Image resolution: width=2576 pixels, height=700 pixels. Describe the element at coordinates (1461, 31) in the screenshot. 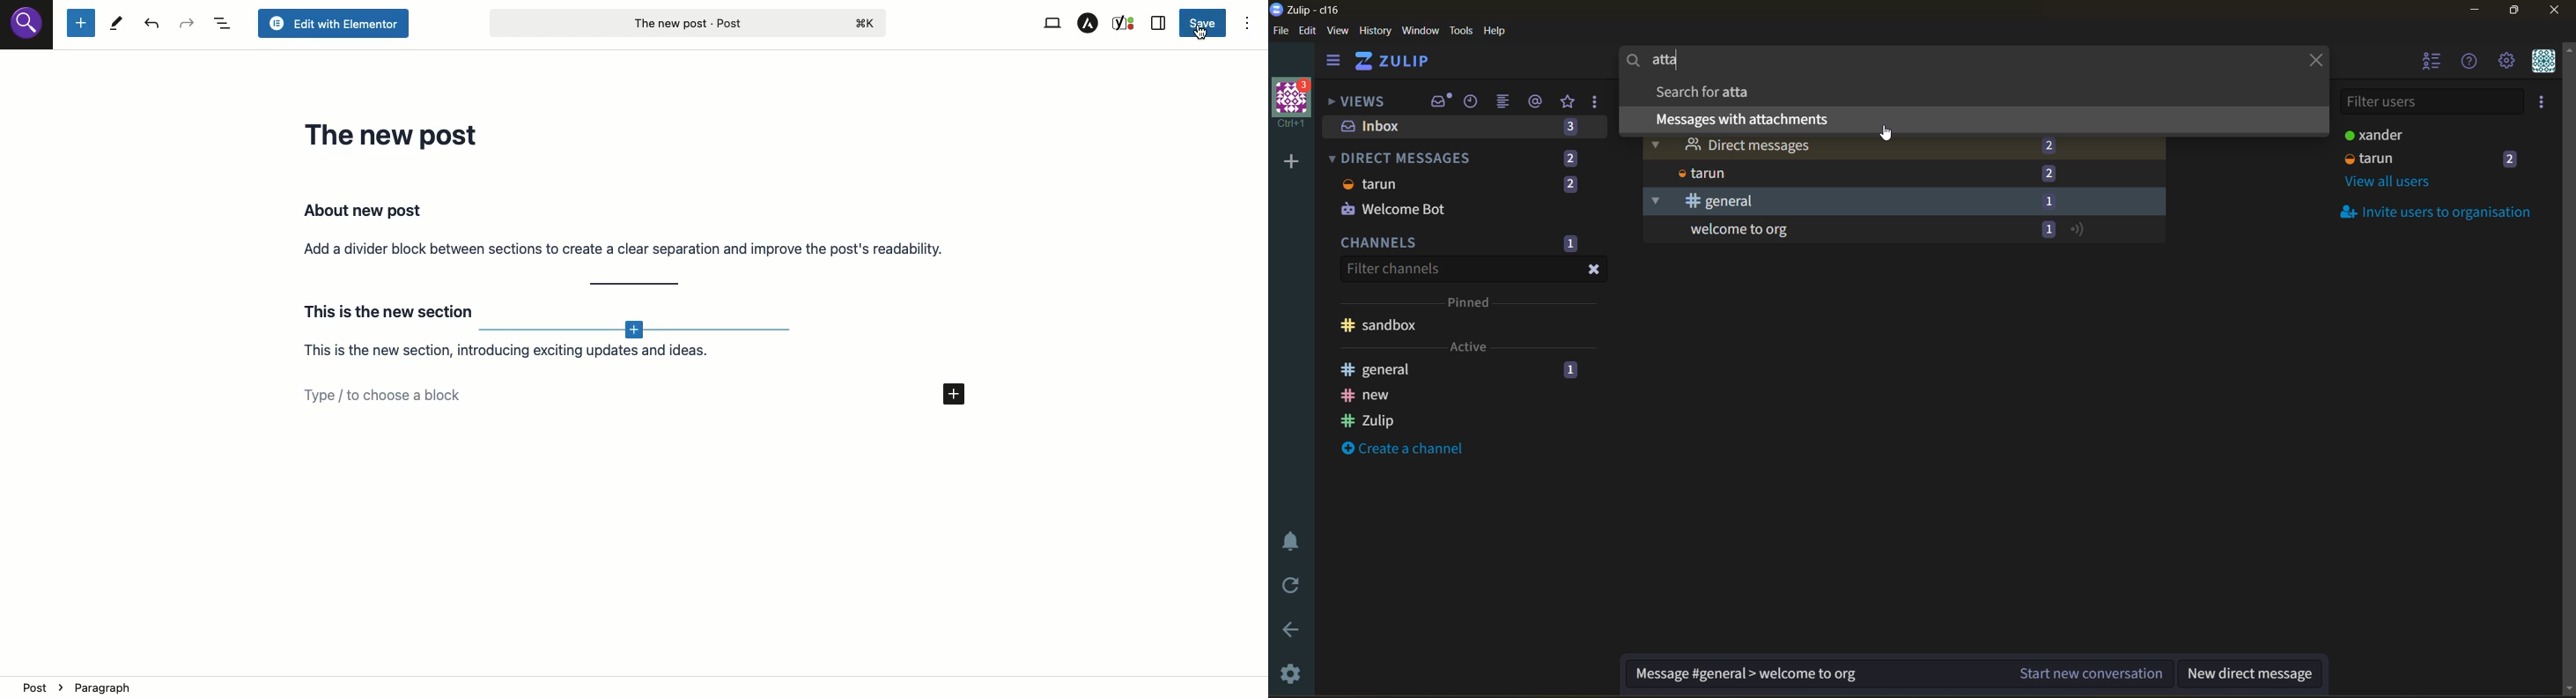

I see `tools` at that location.